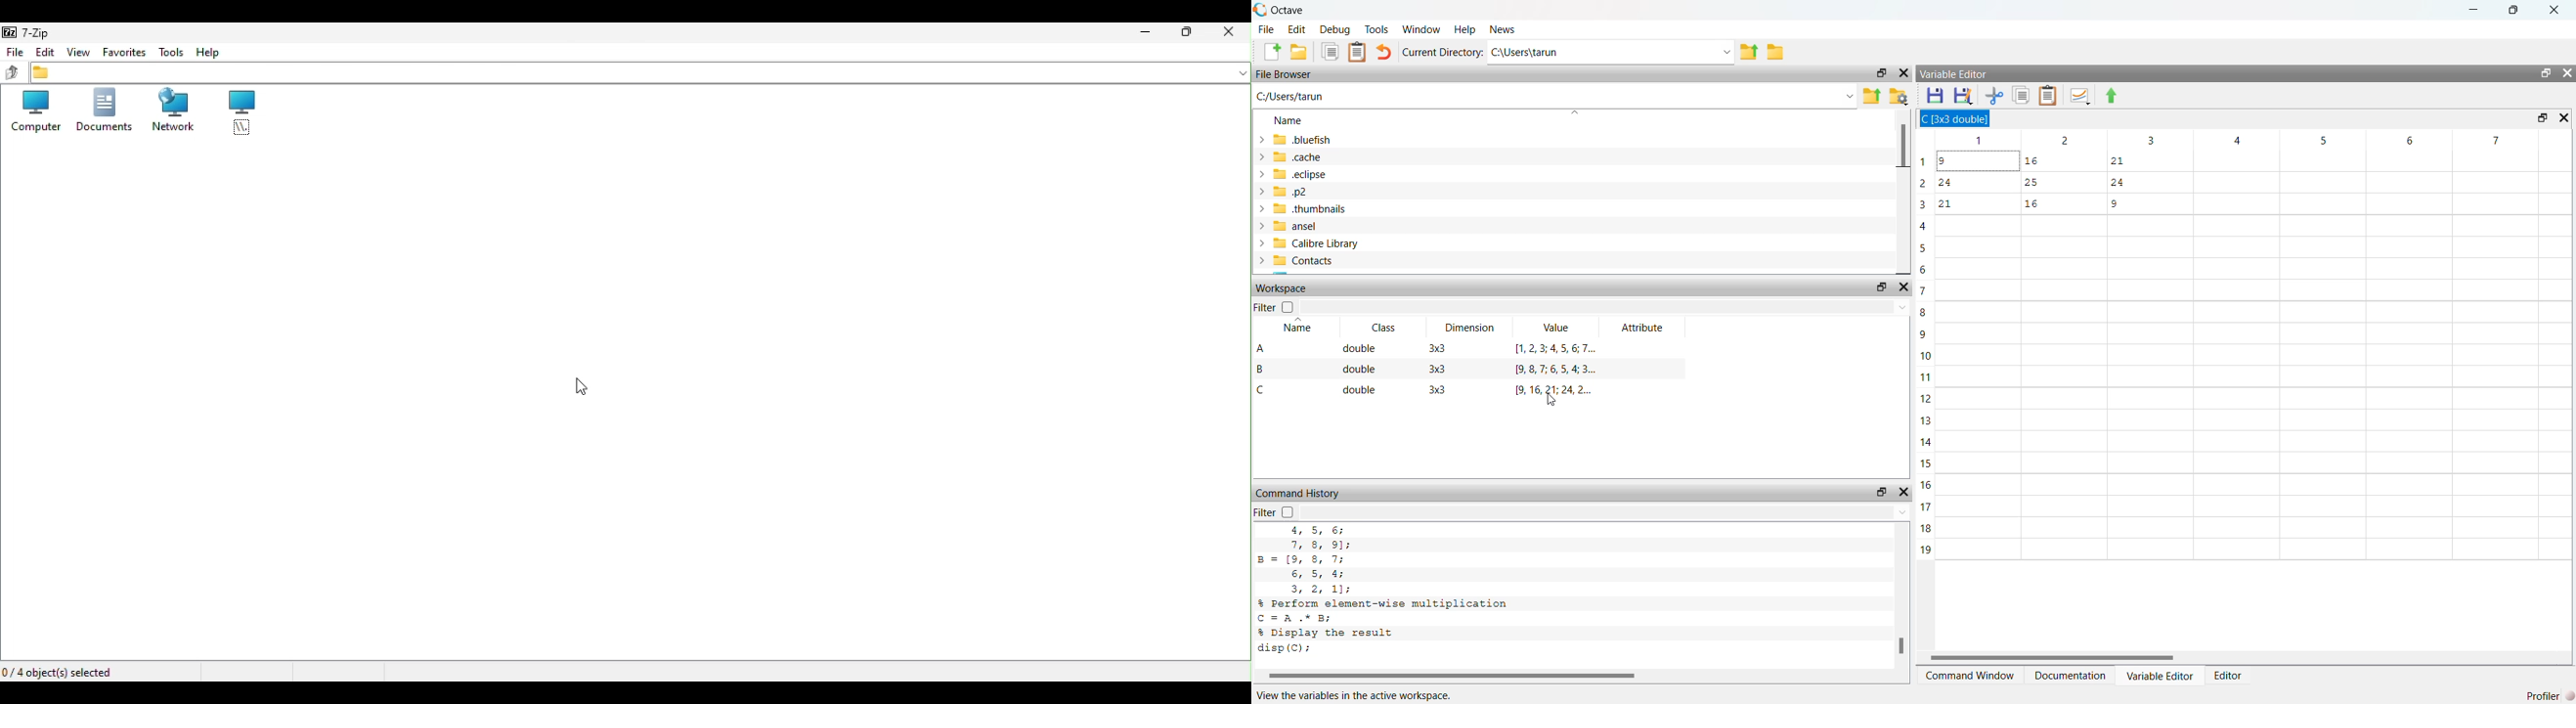  Describe the element at coordinates (1902, 193) in the screenshot. I see `Scroll` at that location.